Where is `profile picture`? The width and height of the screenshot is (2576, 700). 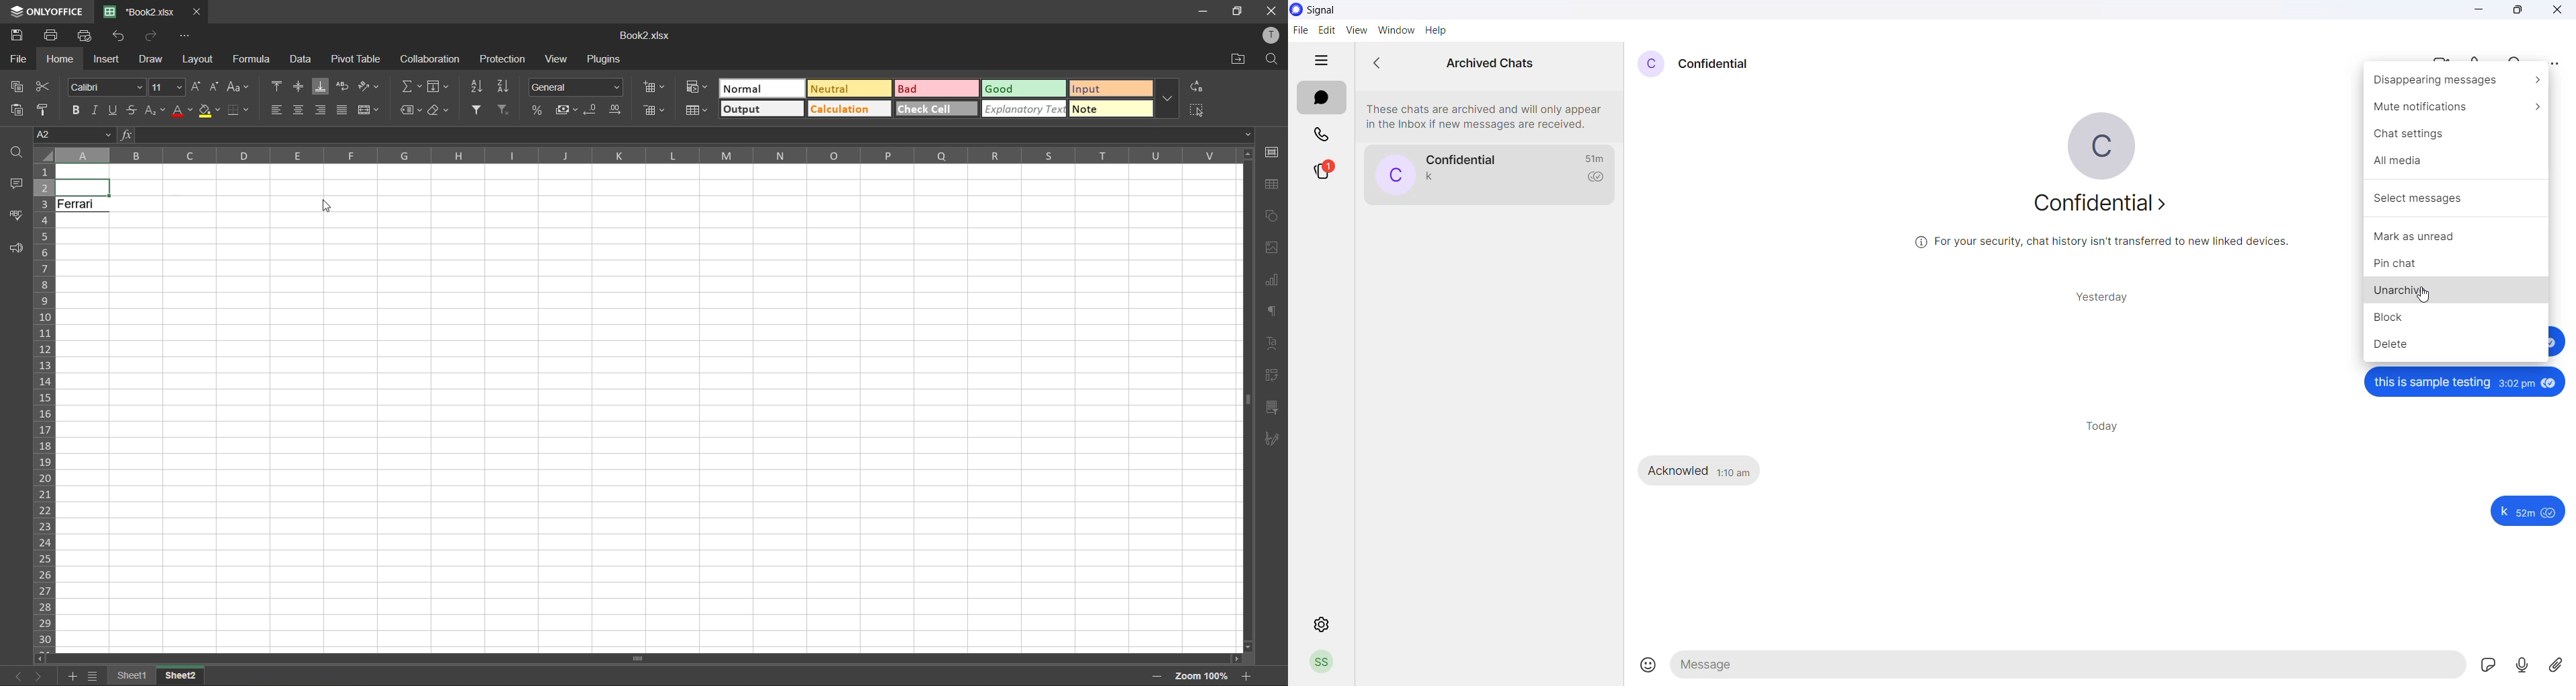
profile picture is located at coordinates (1392, 175).